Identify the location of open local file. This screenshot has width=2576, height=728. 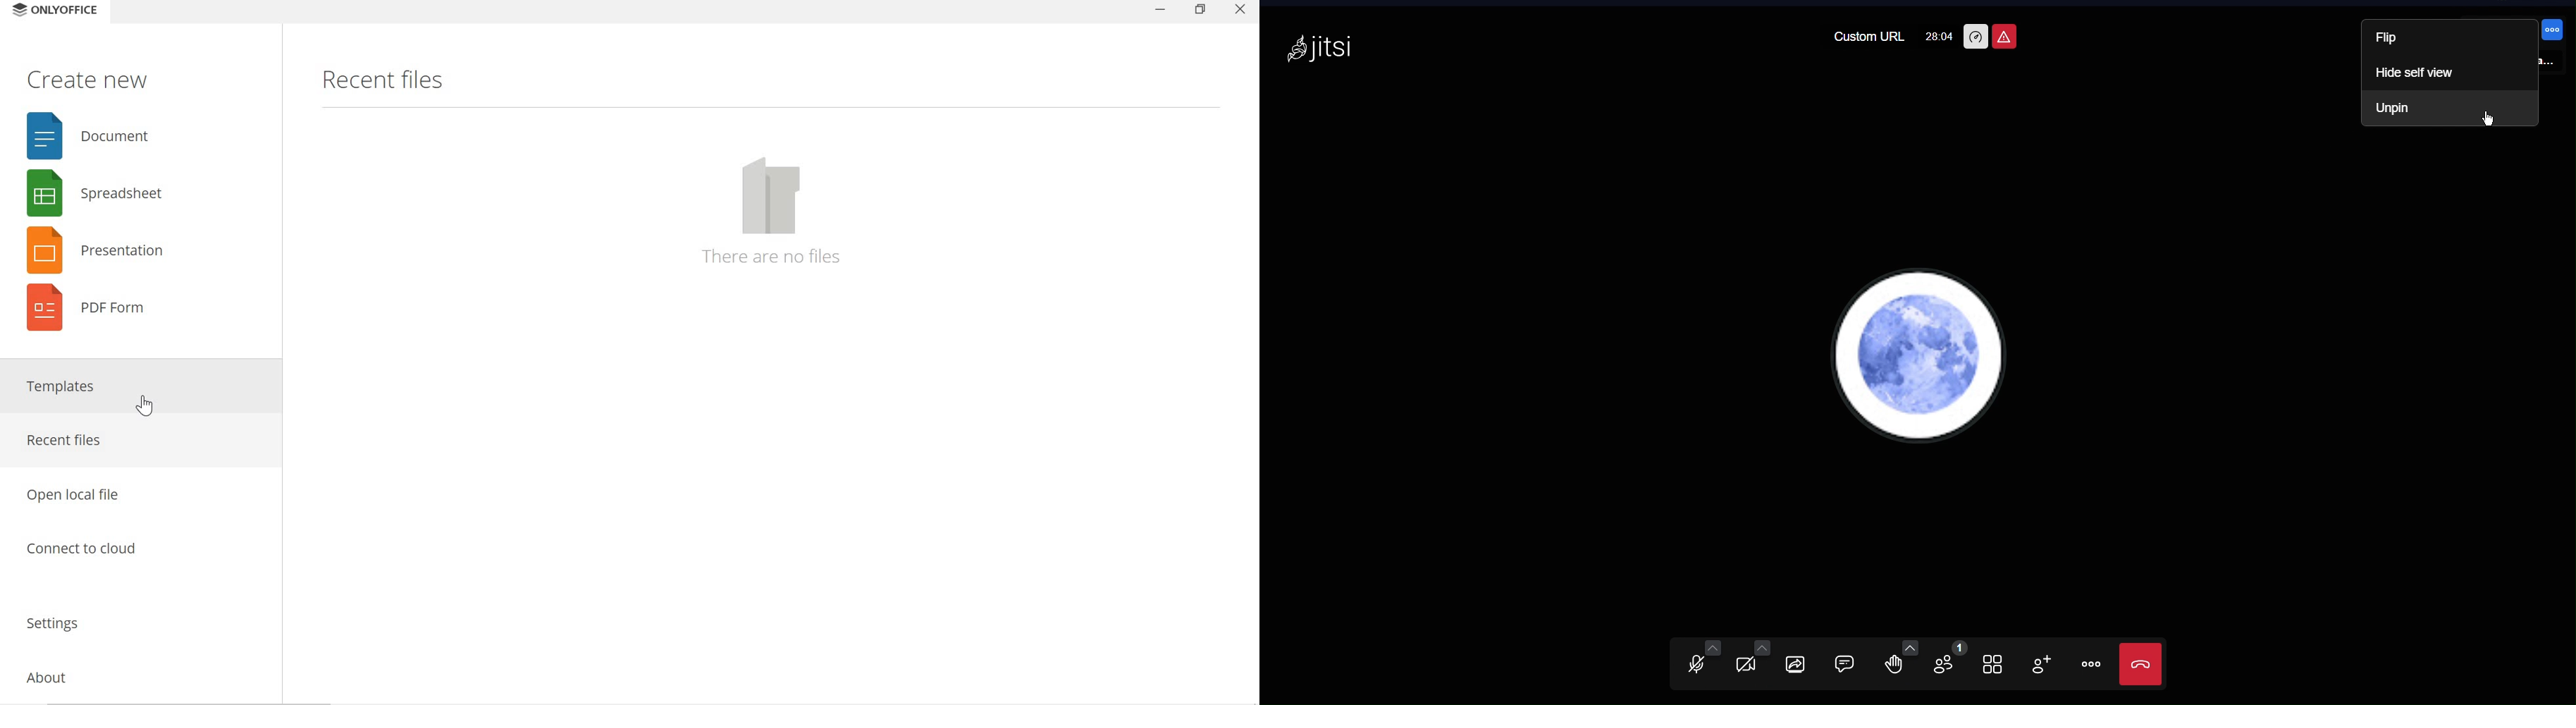
(137, 490).